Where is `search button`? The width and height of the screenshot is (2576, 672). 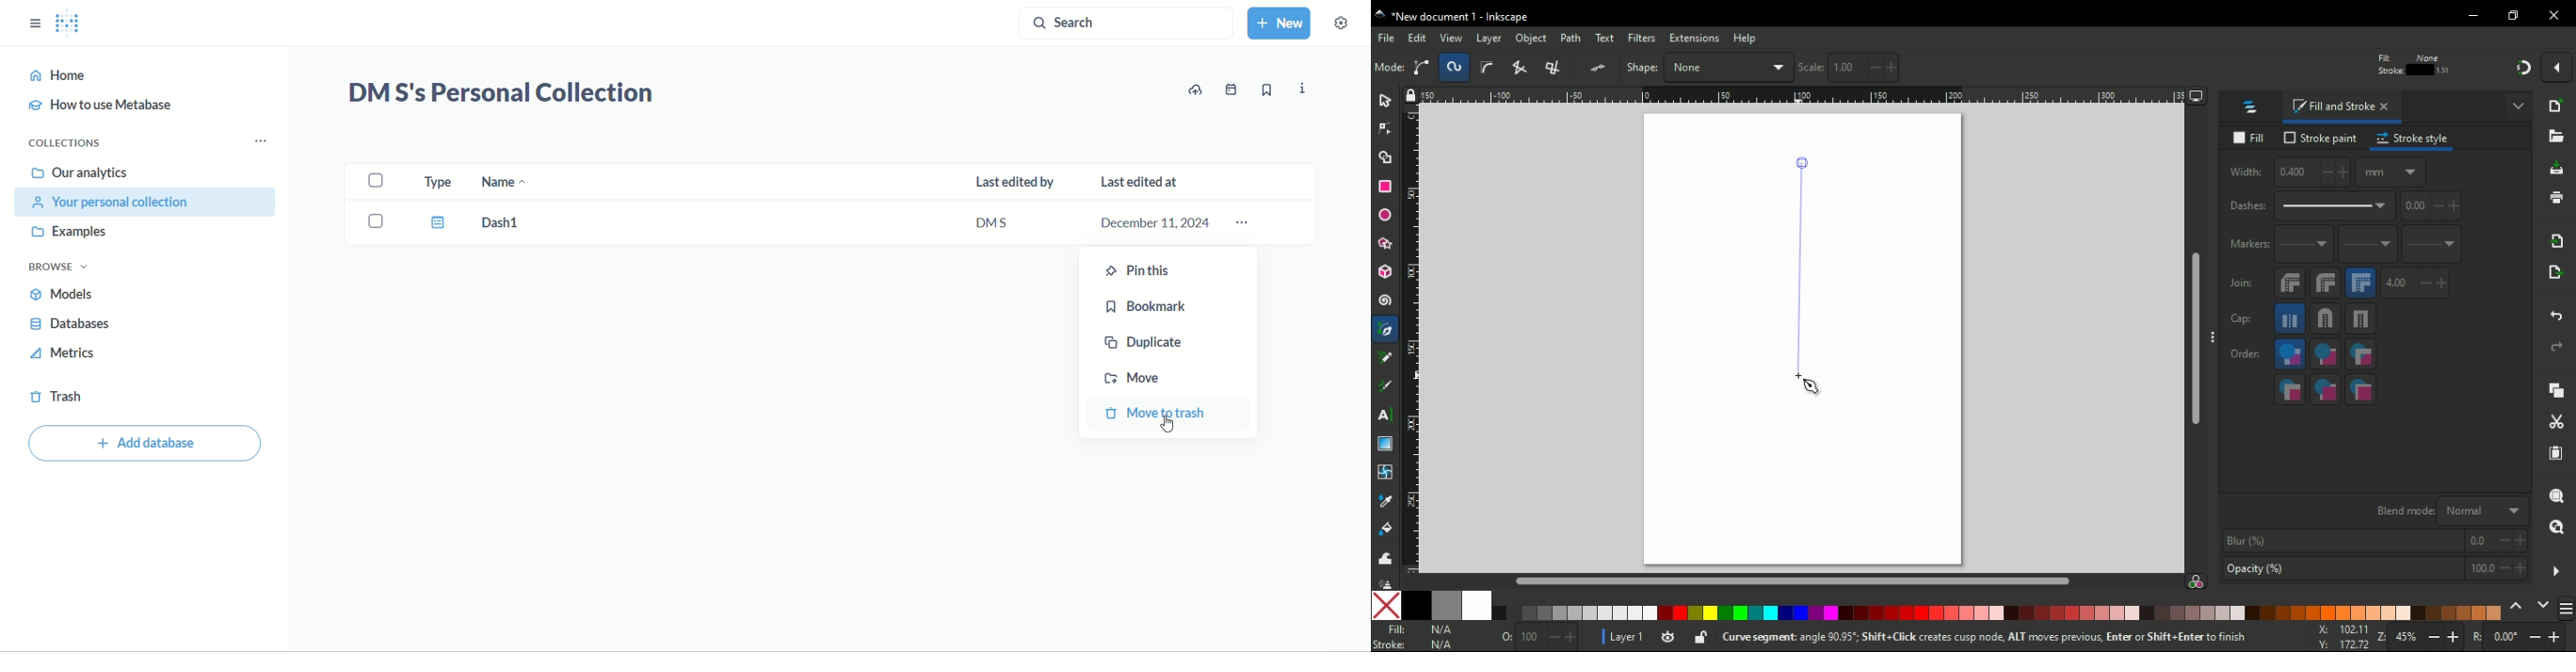
search button is located at coordinates (1125, 26).